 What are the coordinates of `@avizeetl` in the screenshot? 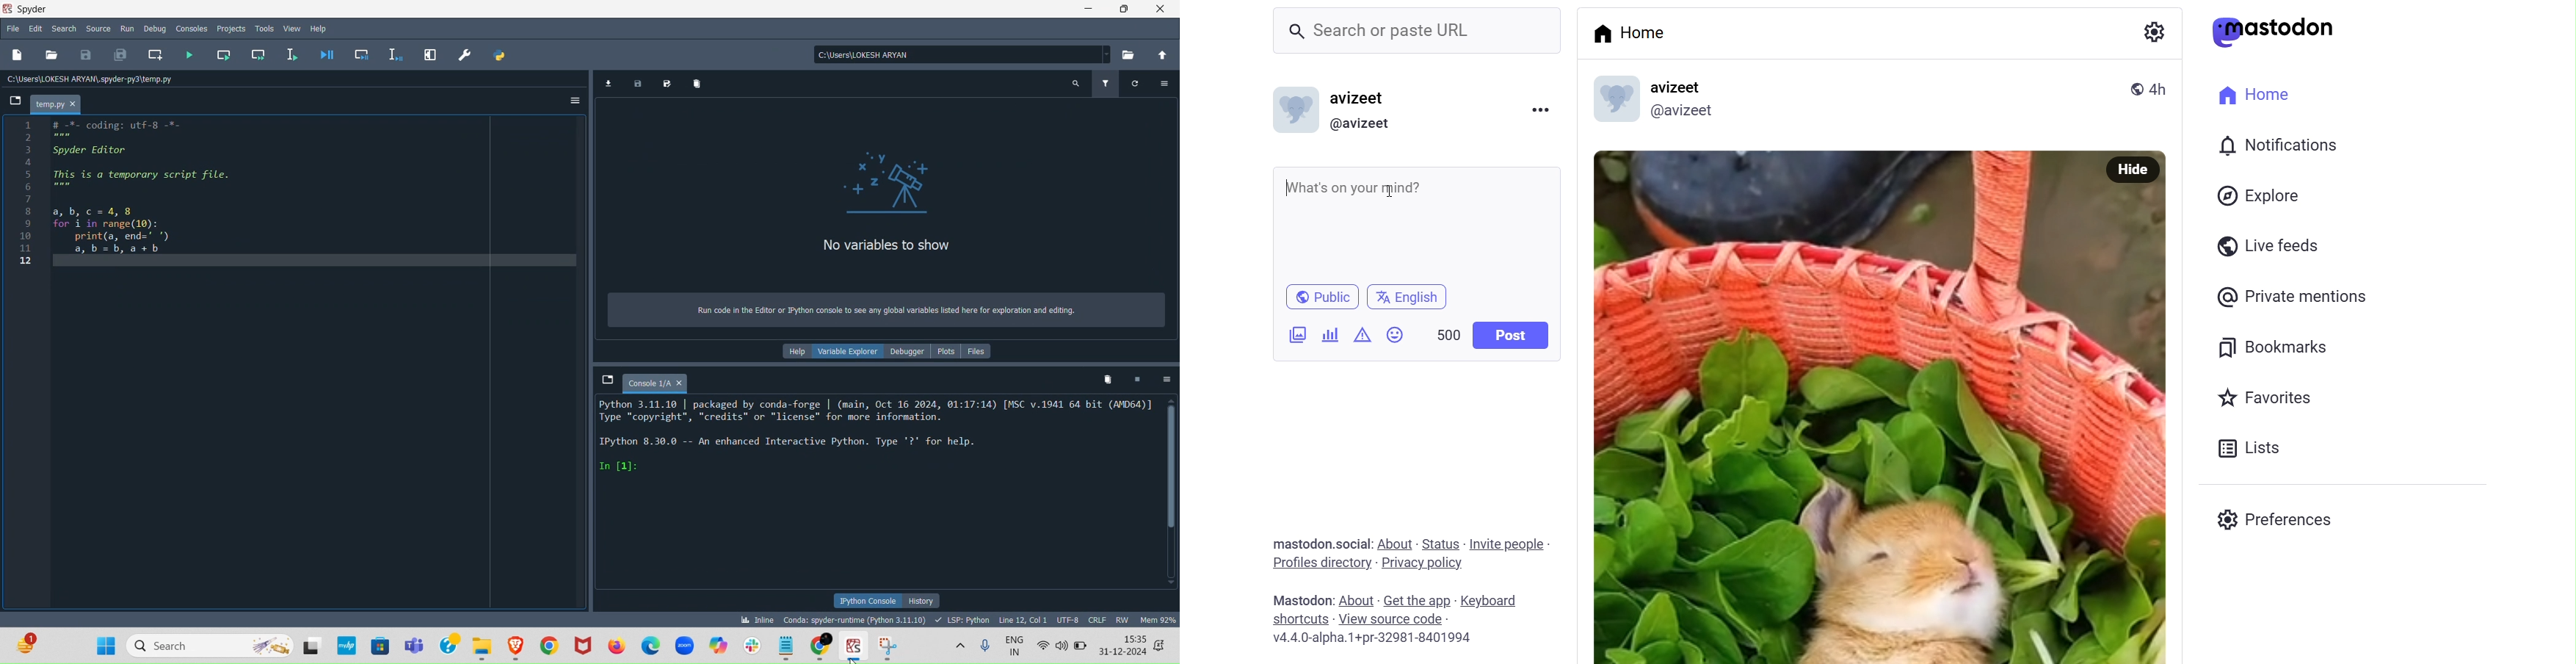 It's located at (1685, 112).